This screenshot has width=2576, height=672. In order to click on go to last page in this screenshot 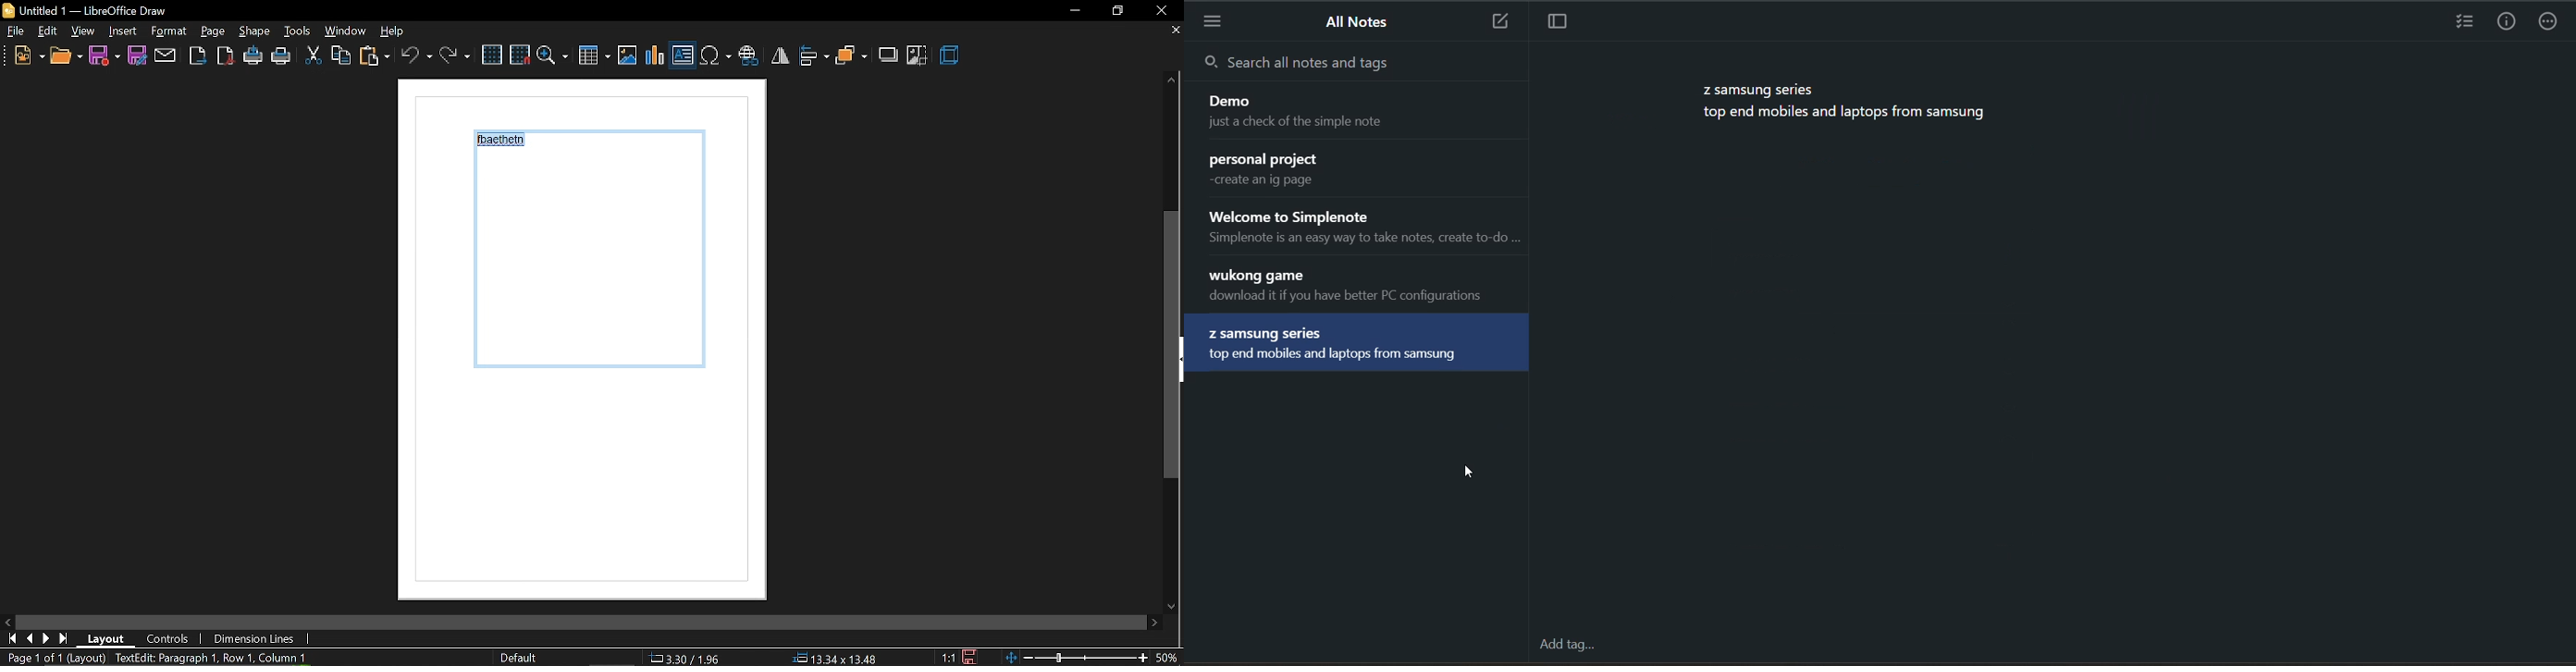, I will do `click(64, 639)`.